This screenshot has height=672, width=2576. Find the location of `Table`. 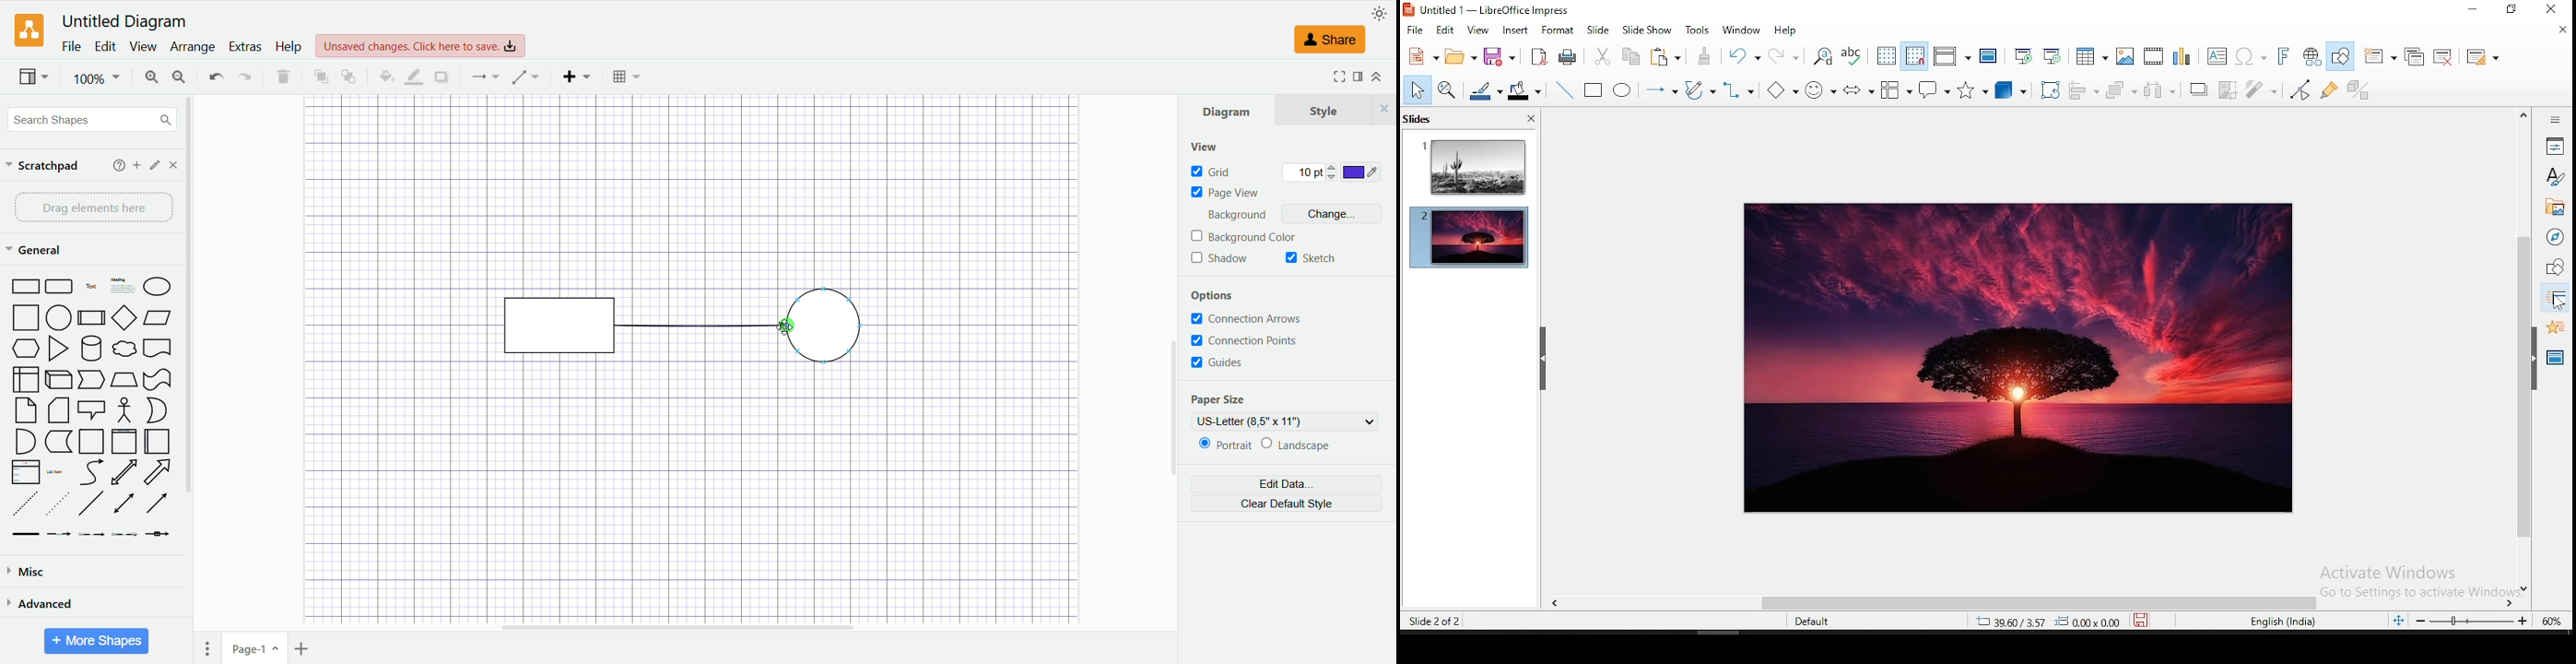

Table is located at coordinates (626, 76).